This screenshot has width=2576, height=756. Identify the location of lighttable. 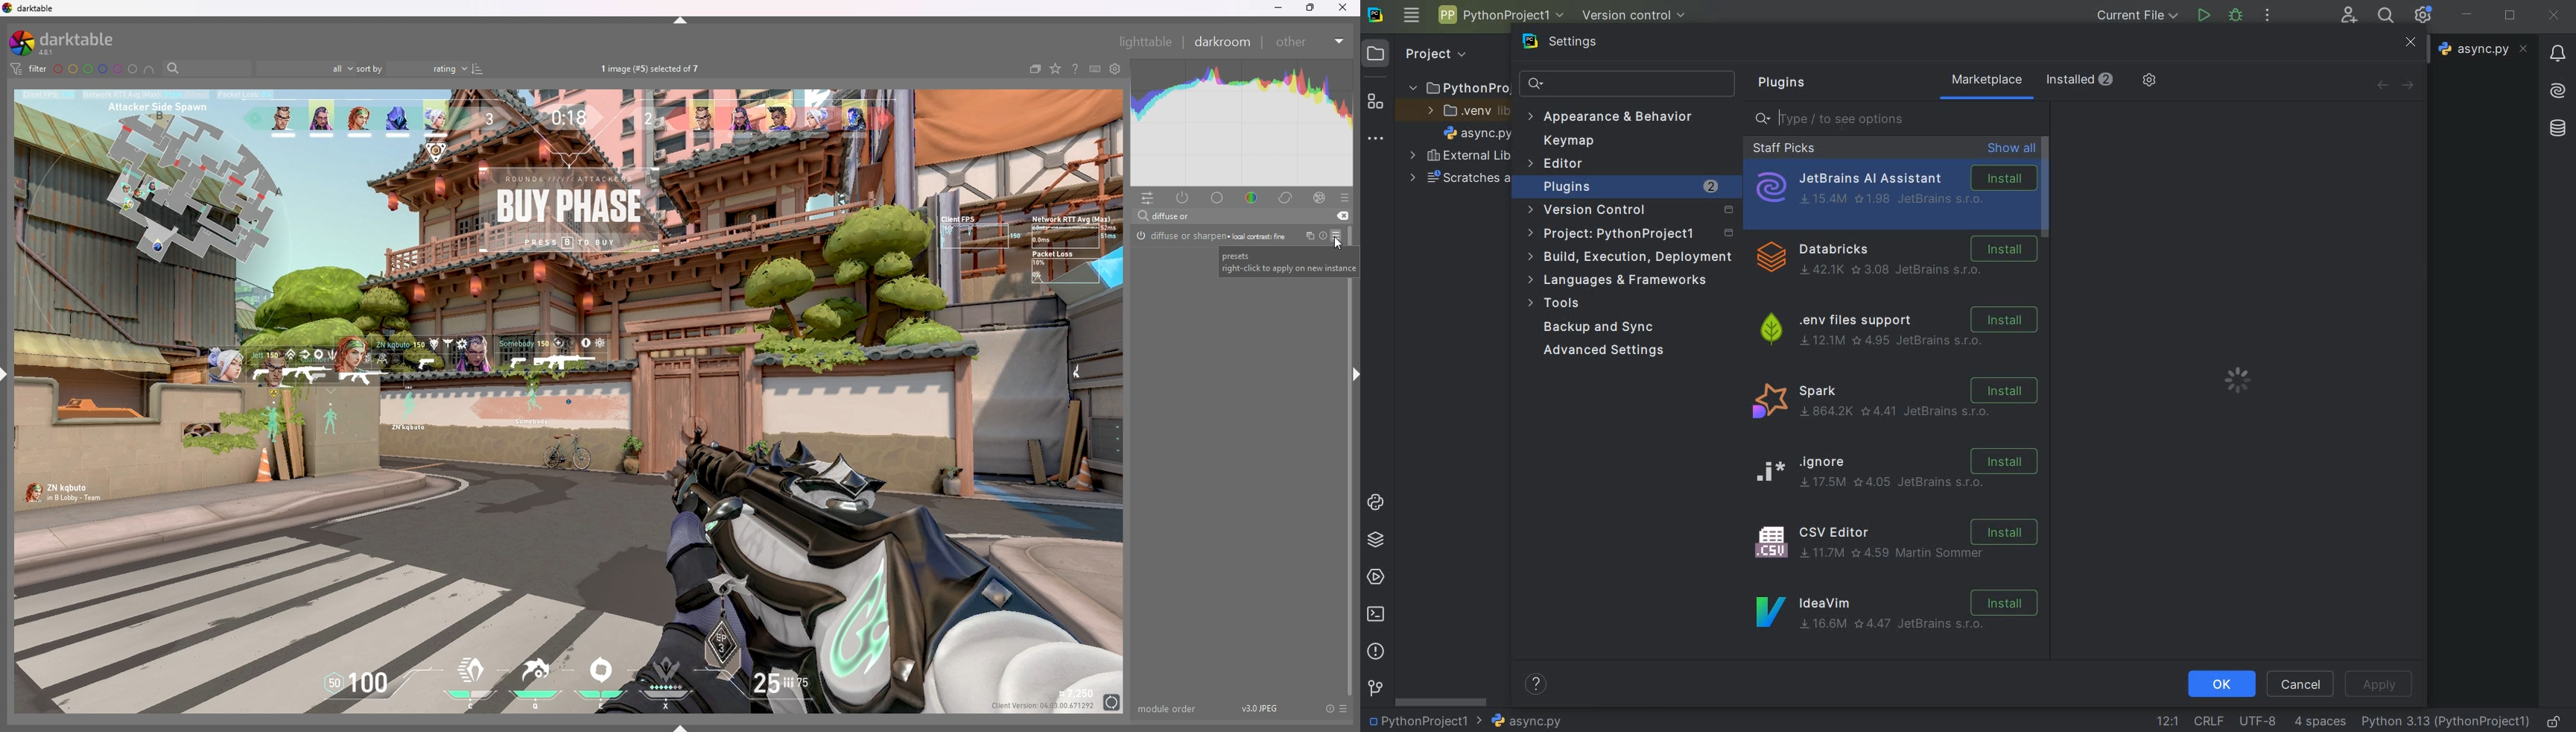
(1148, 43).